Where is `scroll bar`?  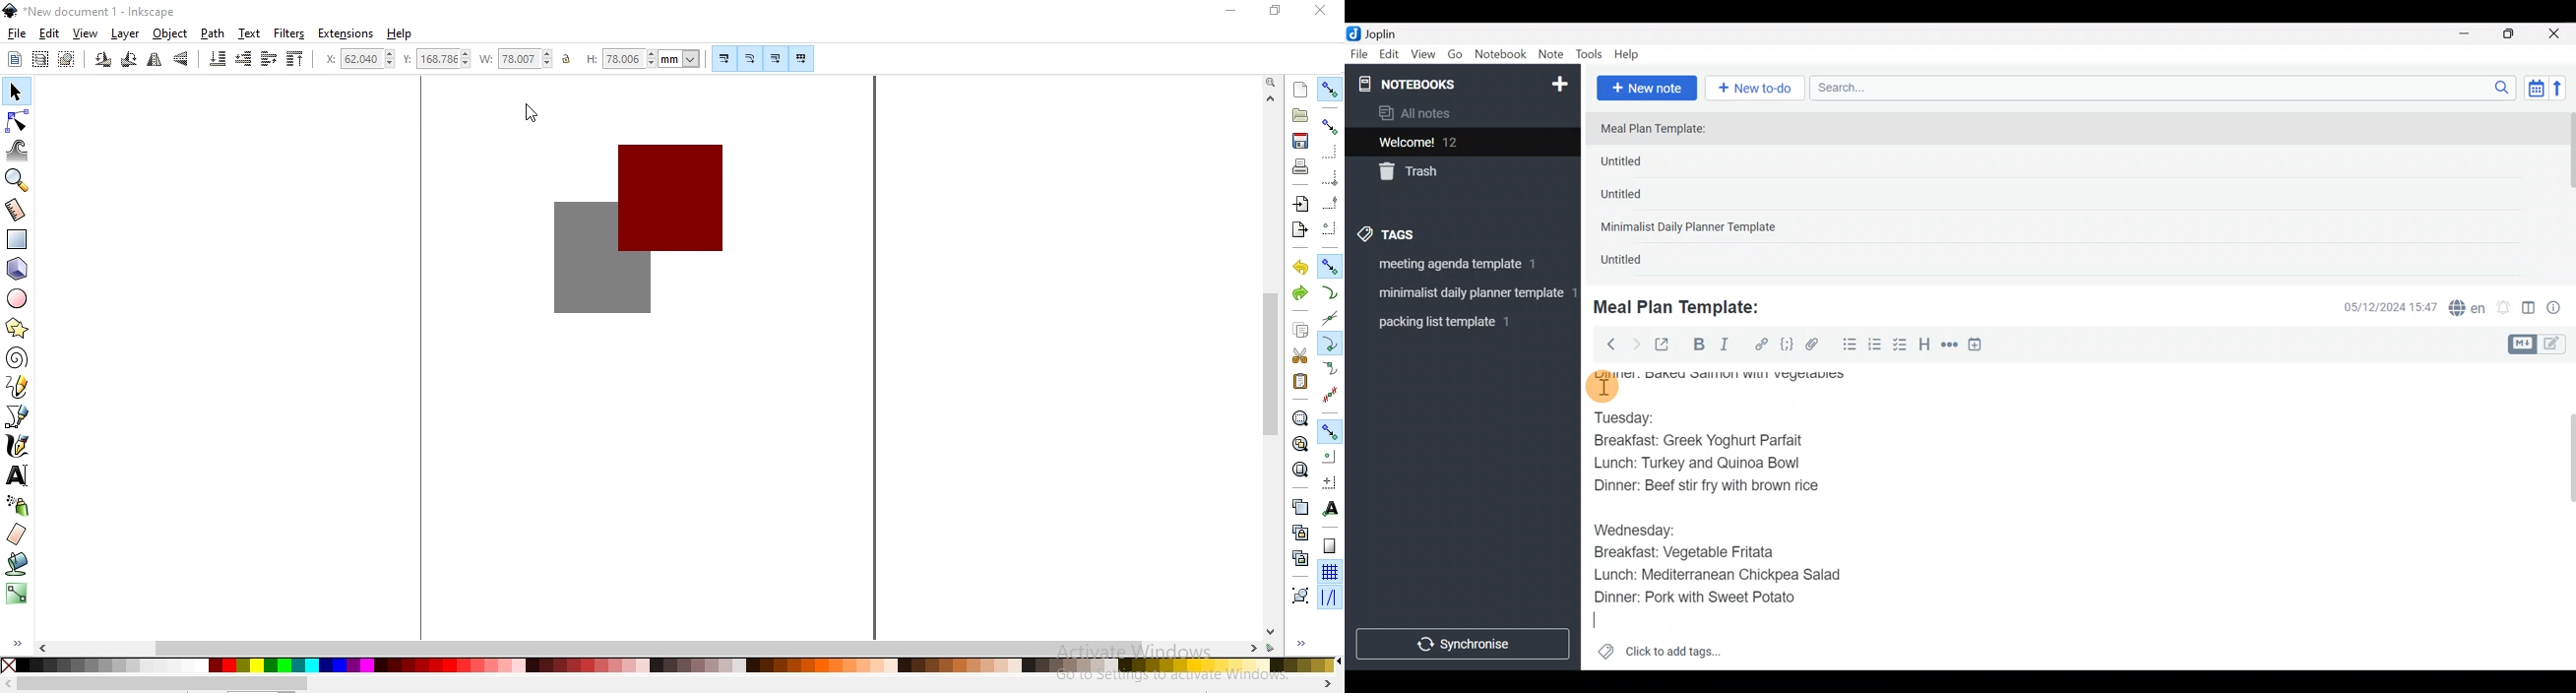
scroll bar is located at coordinates (2568, 194).